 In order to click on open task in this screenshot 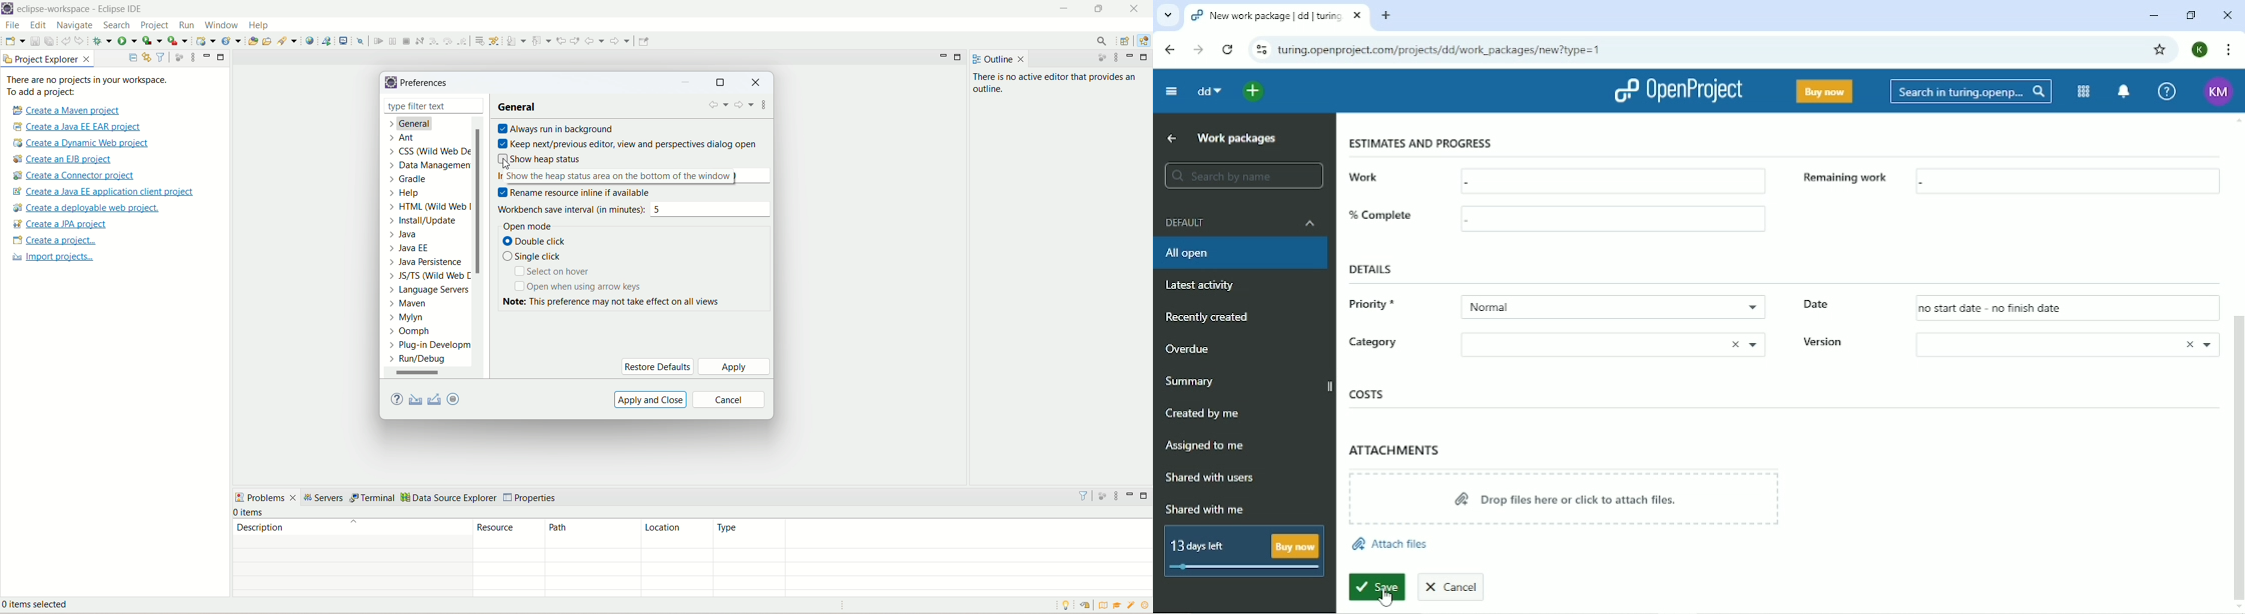, I will do `click(269, 42)`.